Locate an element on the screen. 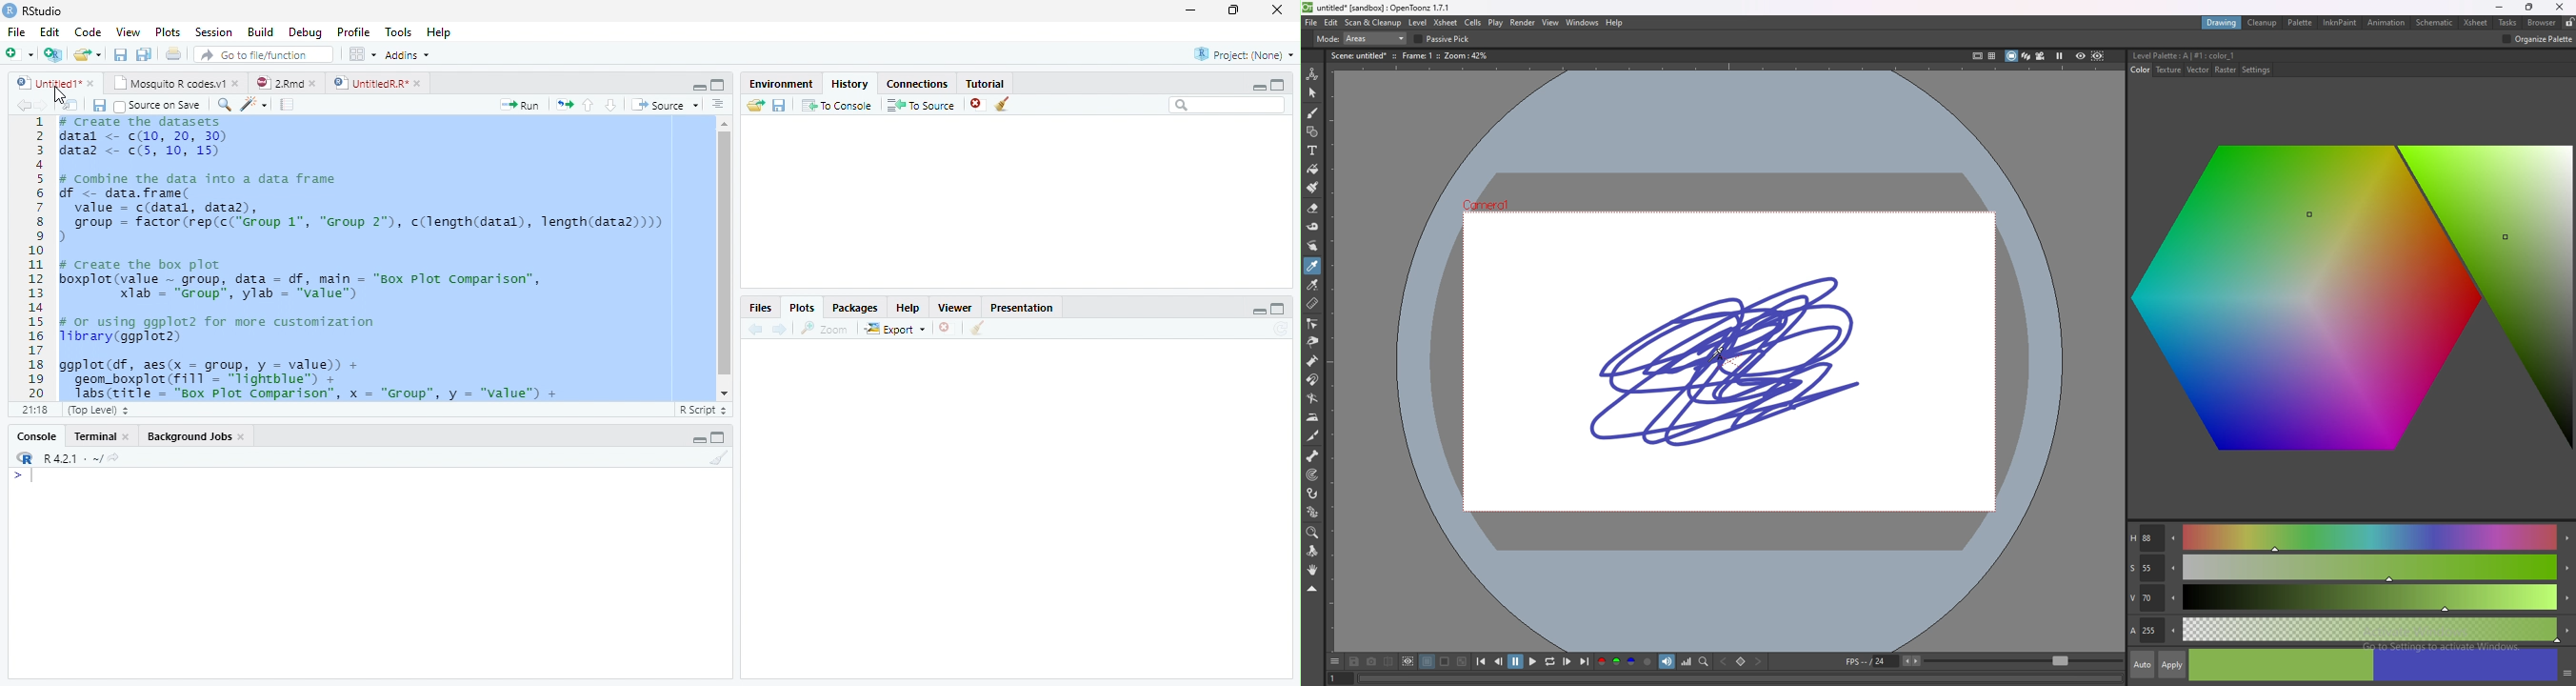  Show document outline is located at coordinates (718, 104).